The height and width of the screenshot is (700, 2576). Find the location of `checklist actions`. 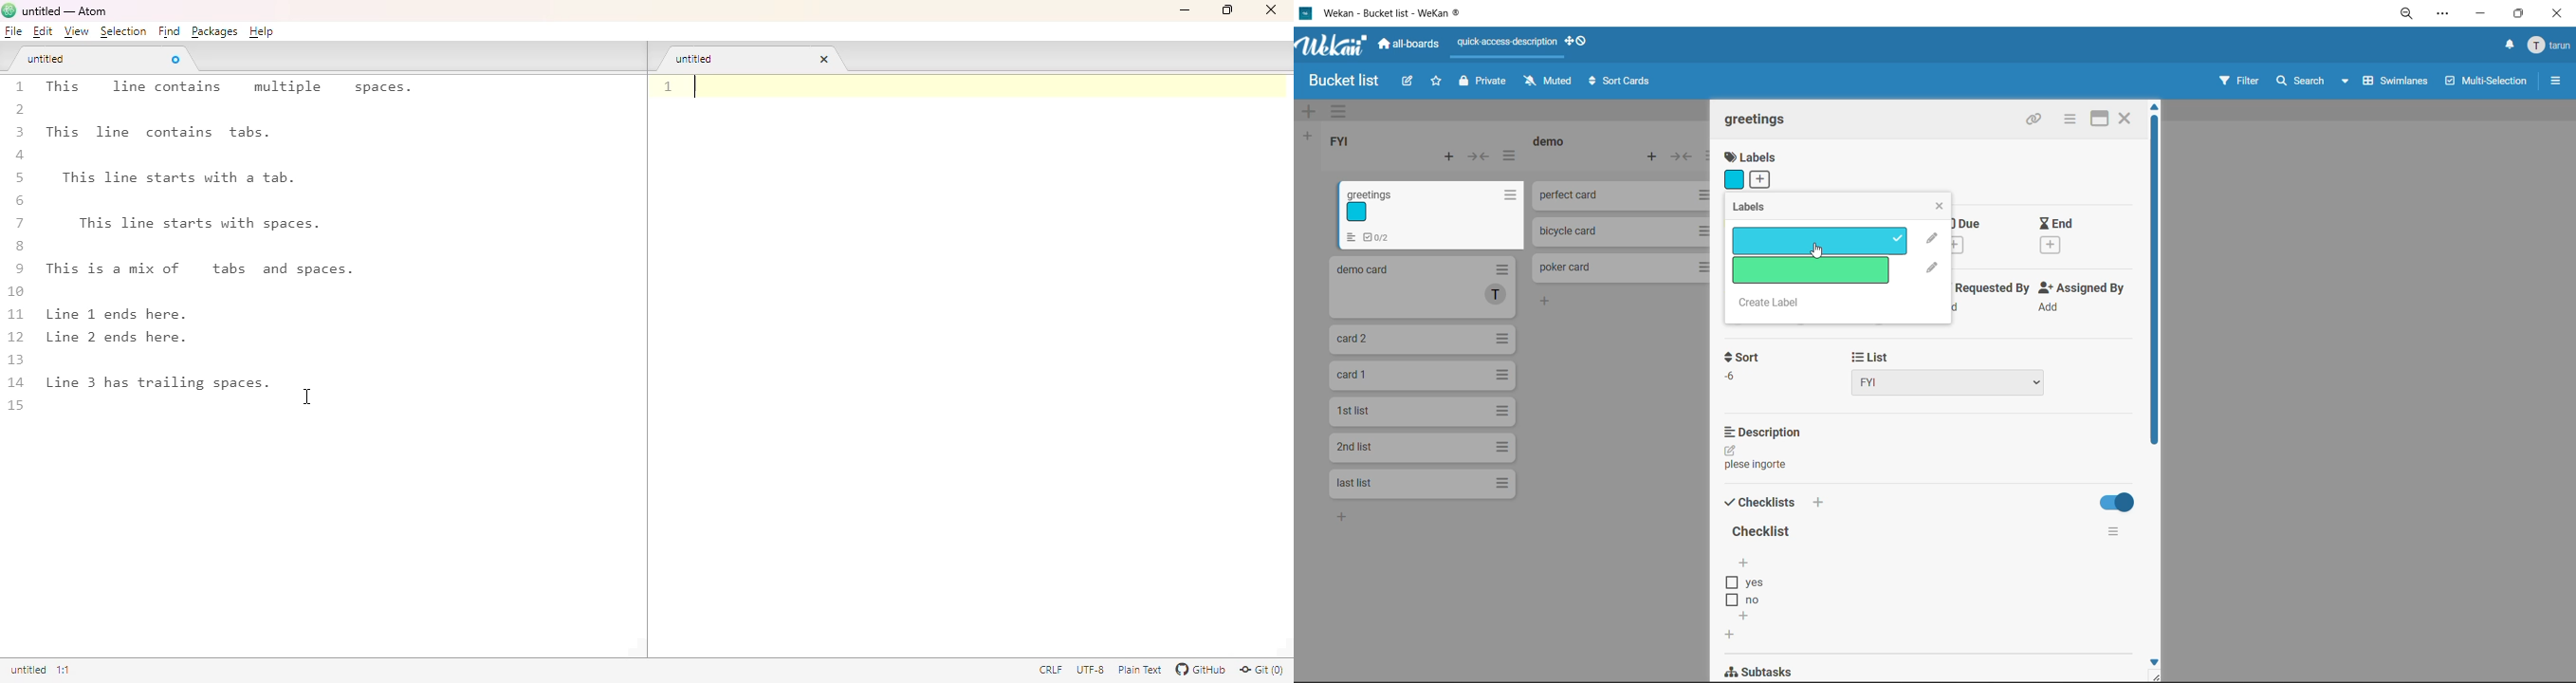

checklist actions is located at coordinates (2110, 531).